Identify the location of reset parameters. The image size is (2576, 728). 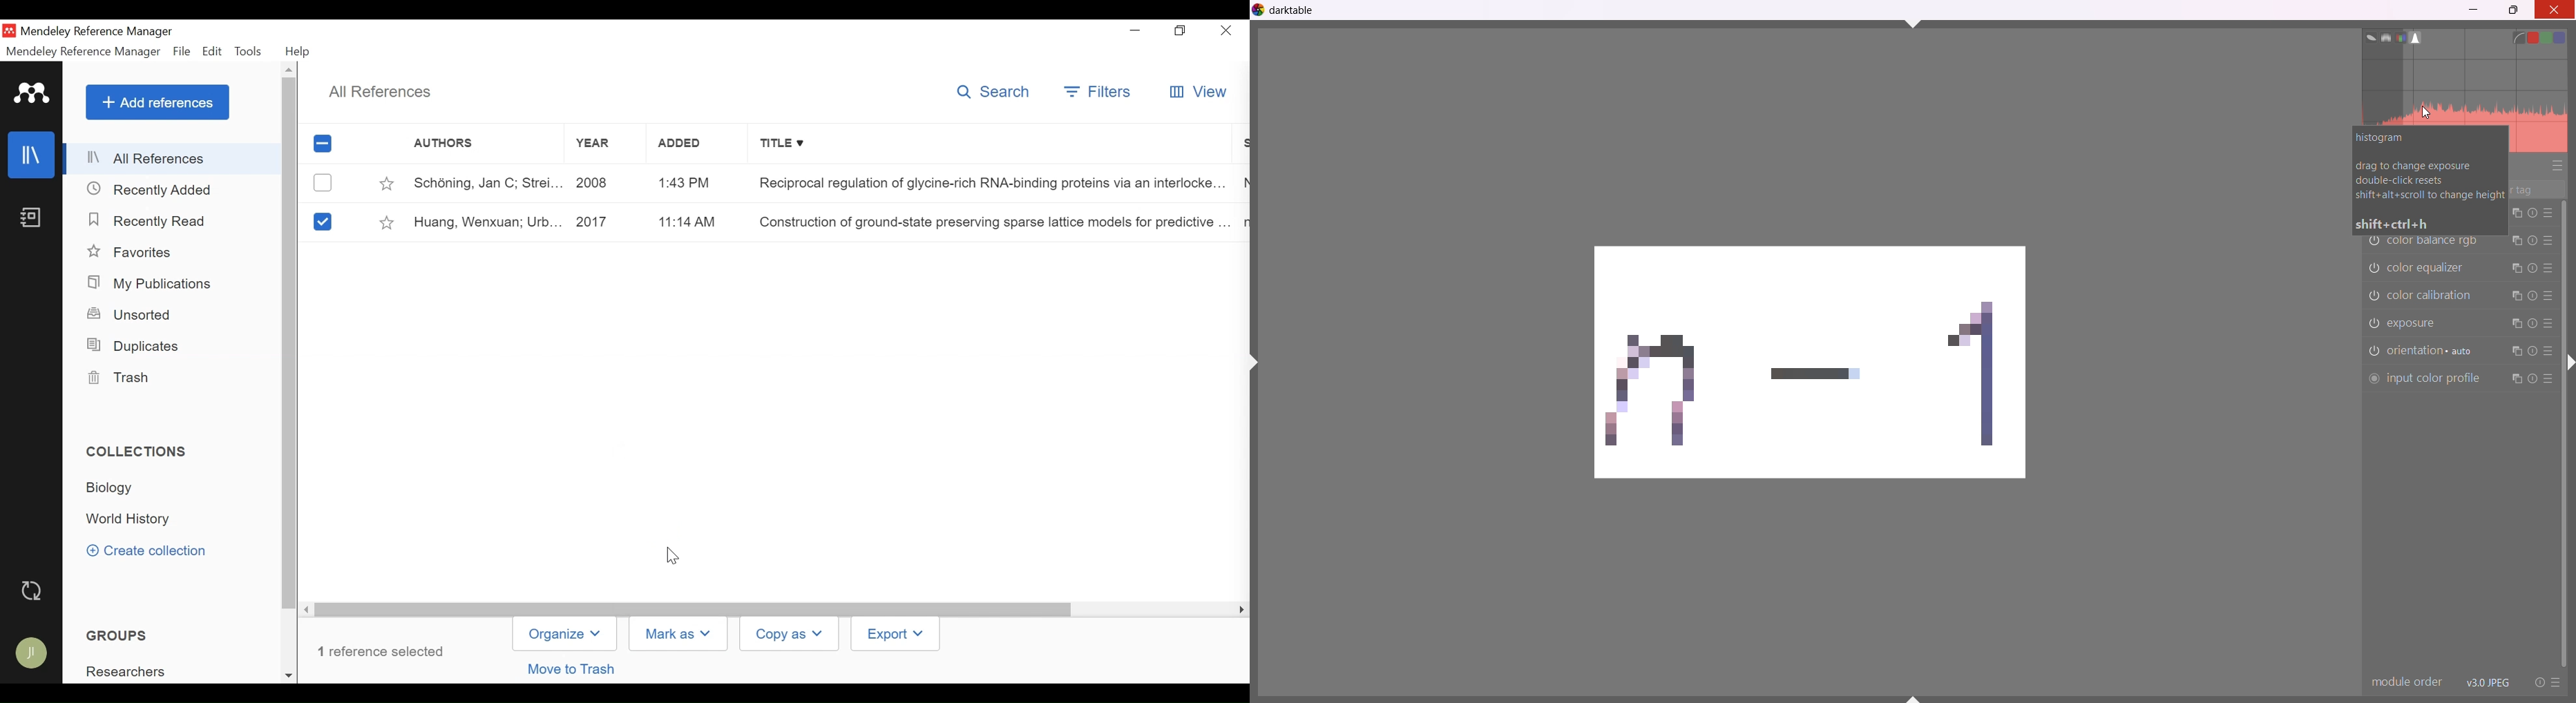
(2533, 242).